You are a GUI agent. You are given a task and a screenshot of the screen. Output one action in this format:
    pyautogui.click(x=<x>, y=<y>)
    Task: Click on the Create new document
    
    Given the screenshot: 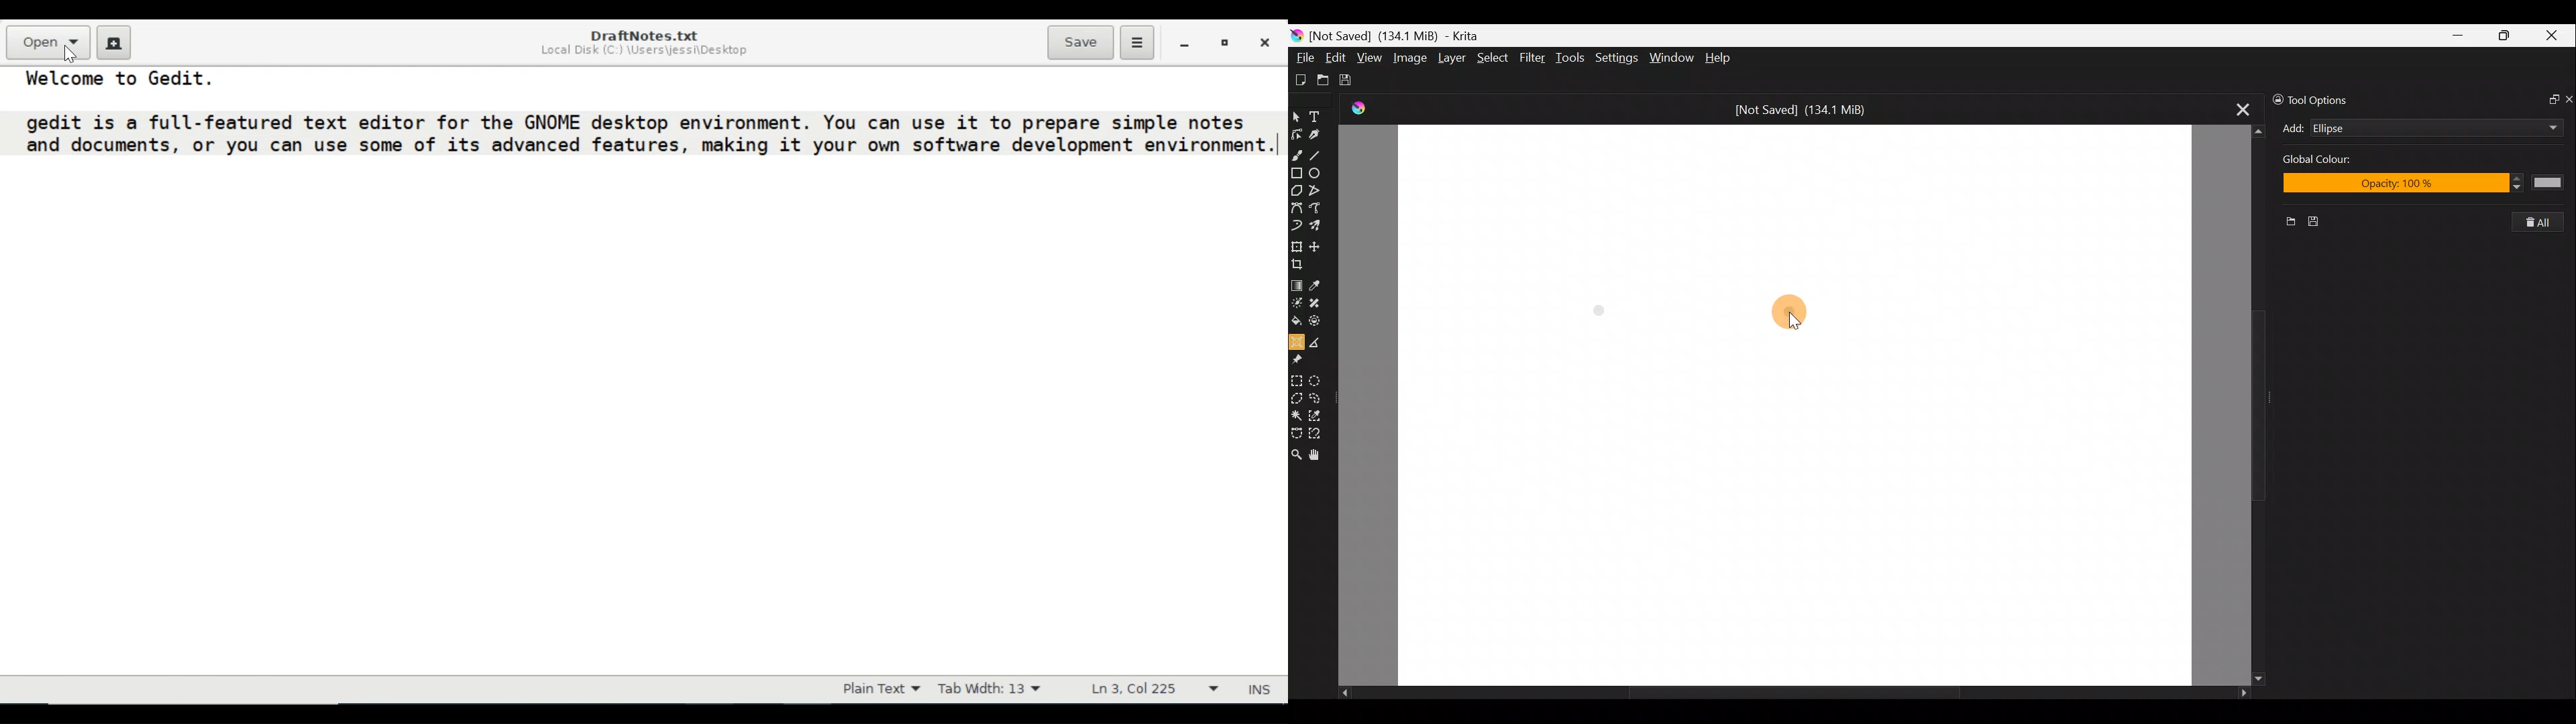 What is the action you would take?
    pyautogui.click(x=1299, y=78)
    